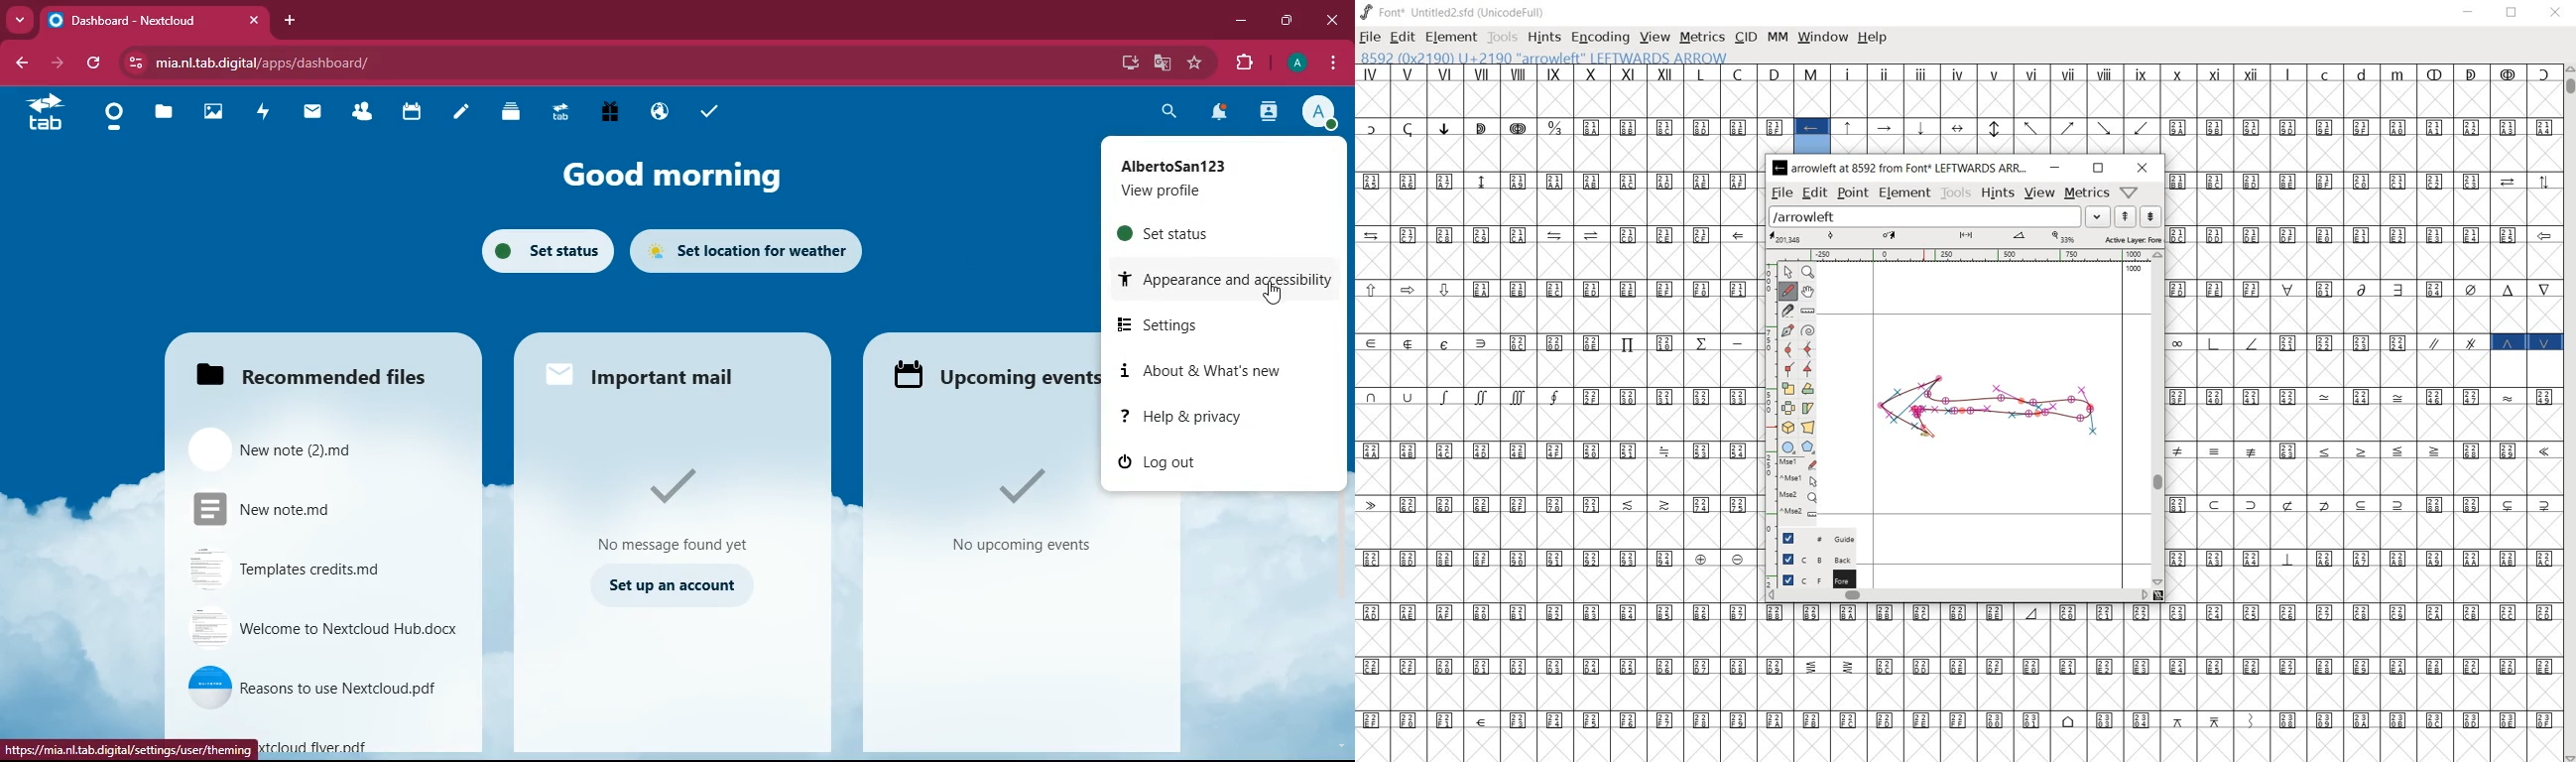  Describe the element at coordinates (1787, 370) in the screenshot. I see `Add a corner point` at that location.